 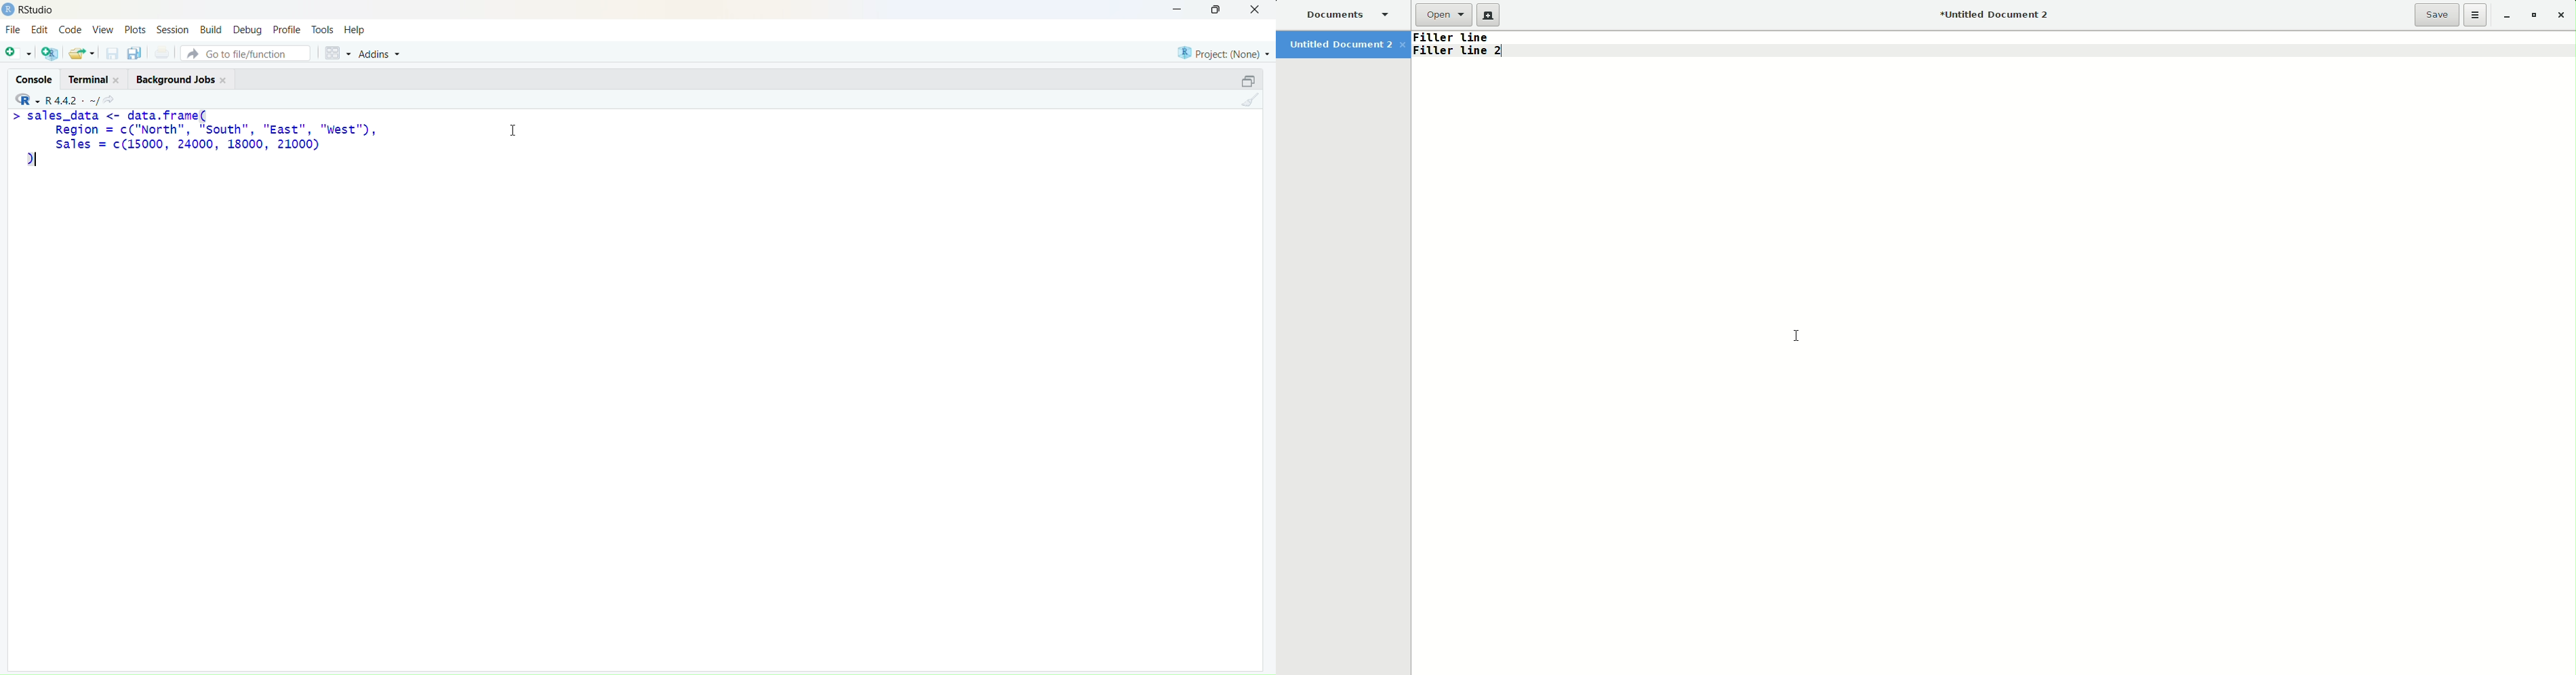 What do you see at coordinates (245, 51) in the screenshot?
I see `Go to file/function` at bounding box center [245, 51].